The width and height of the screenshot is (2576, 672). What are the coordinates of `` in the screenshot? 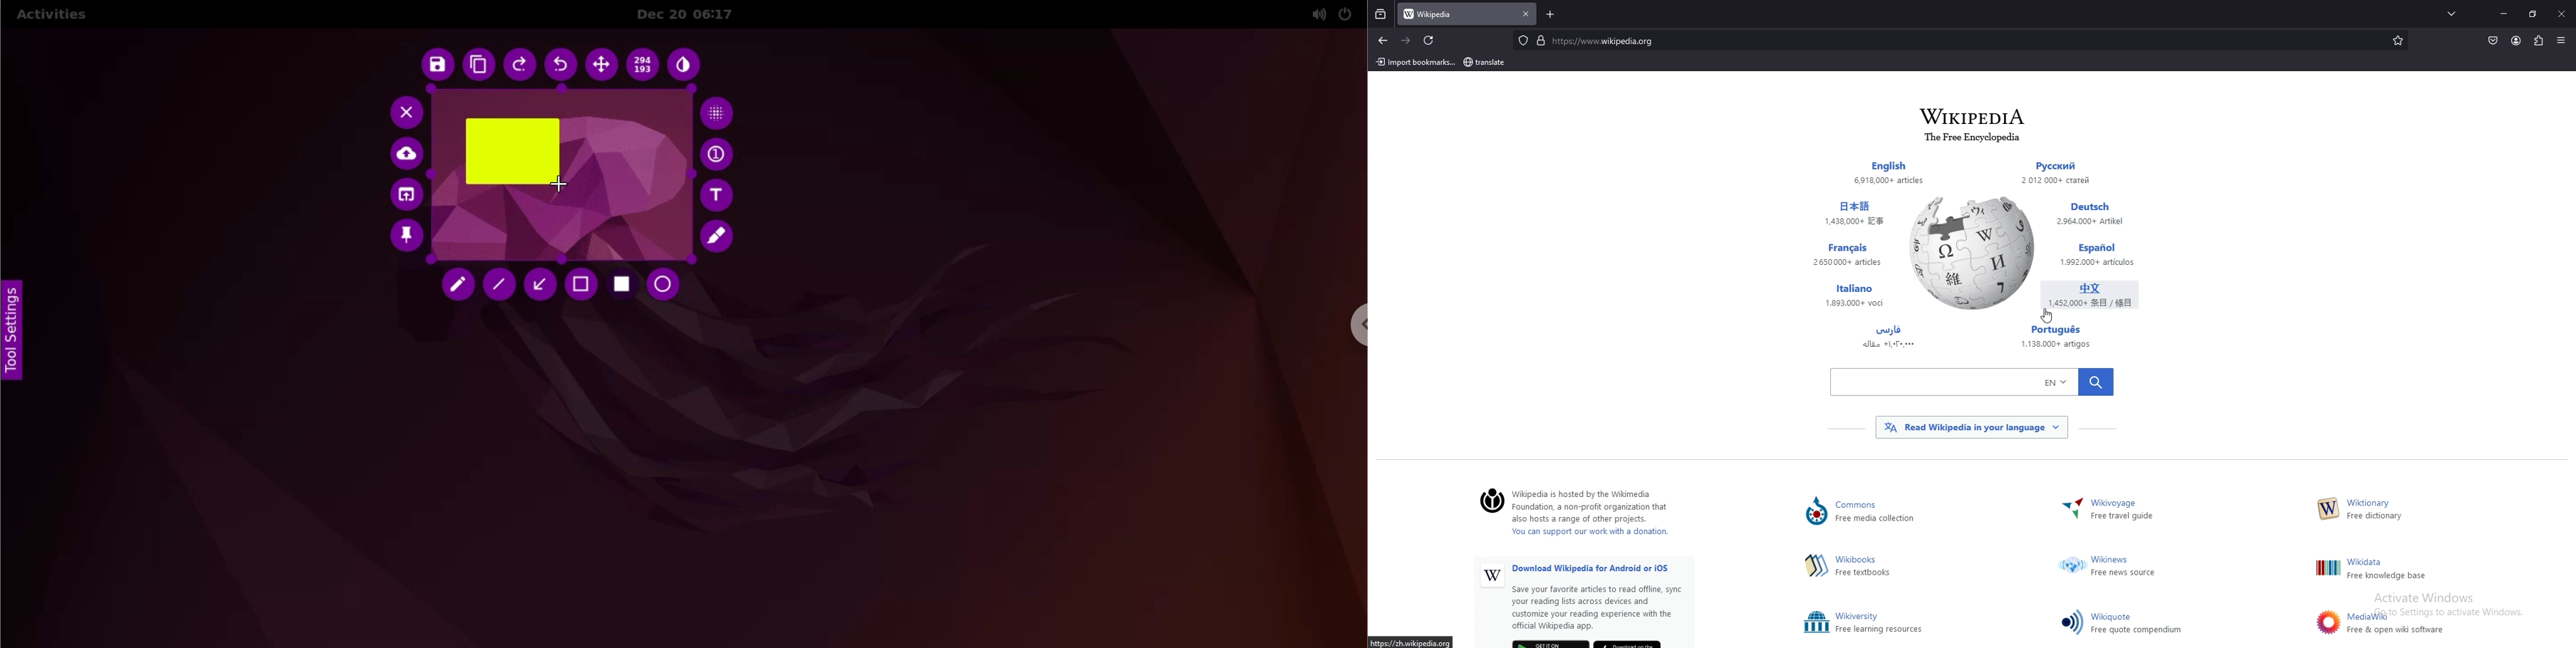 It's located at (1854, 296).